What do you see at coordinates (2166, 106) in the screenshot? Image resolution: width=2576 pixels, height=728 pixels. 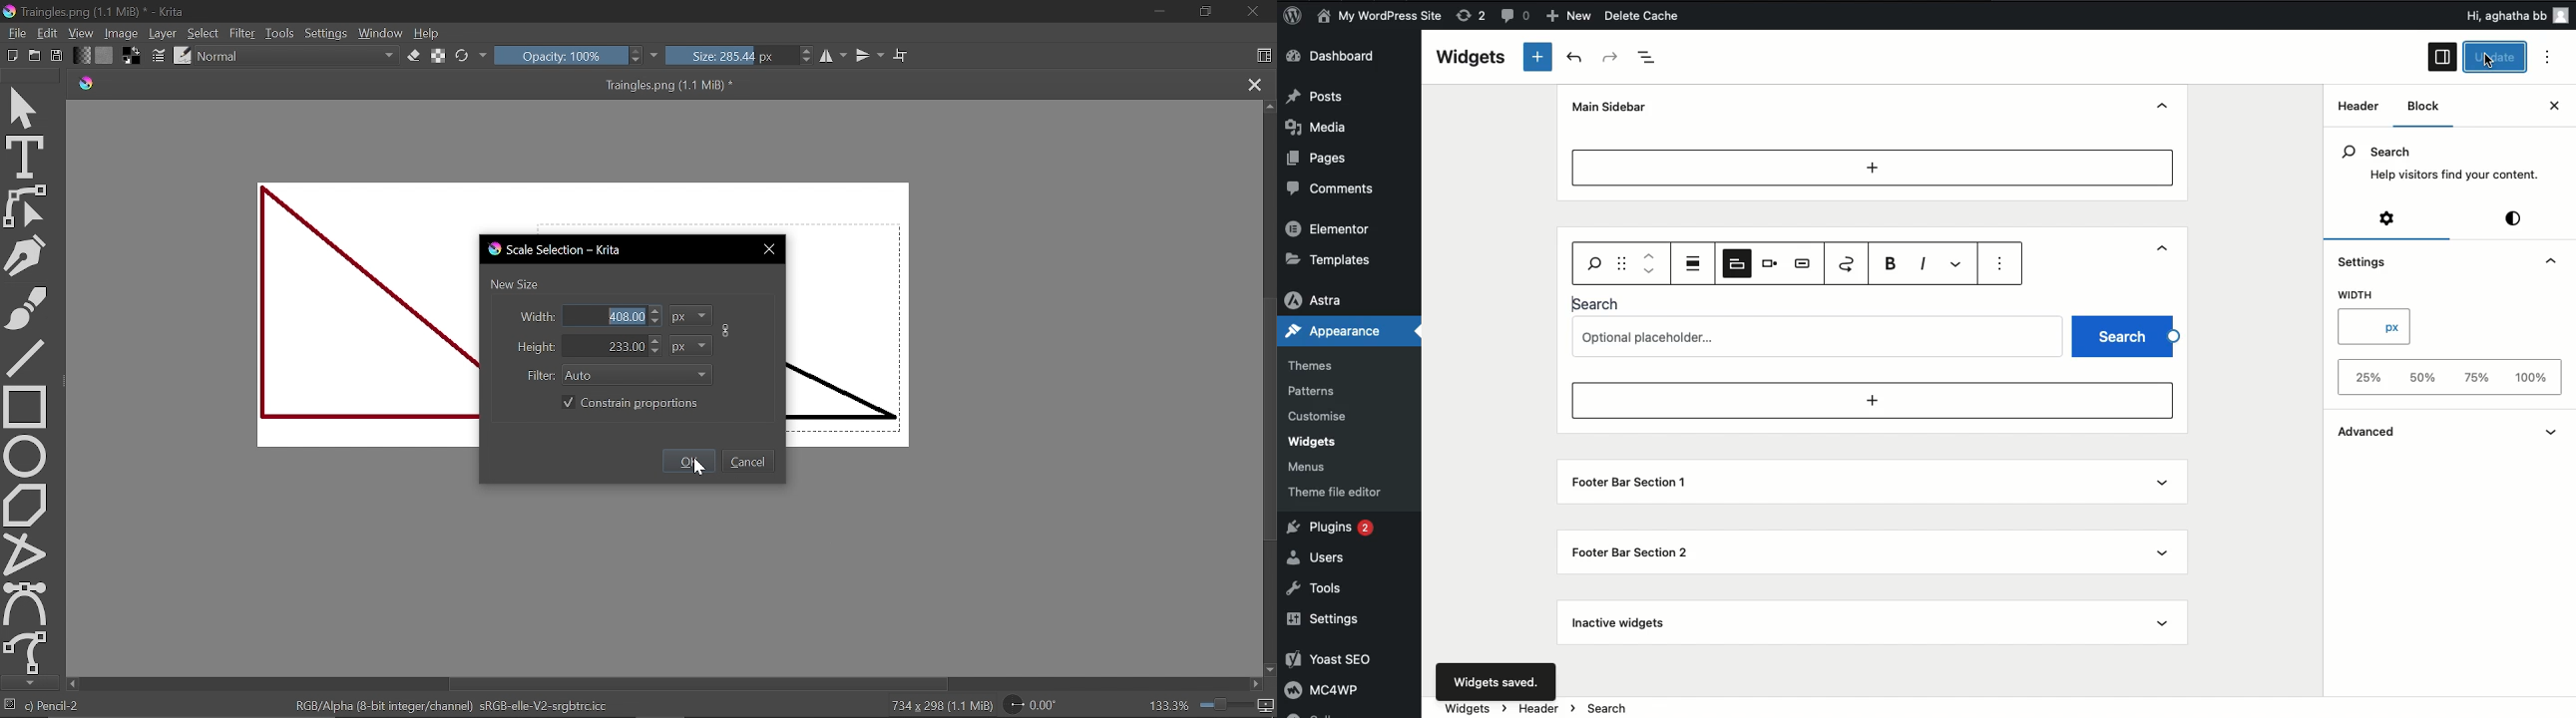 I see `Hide` at bounding box center [2166, 106].